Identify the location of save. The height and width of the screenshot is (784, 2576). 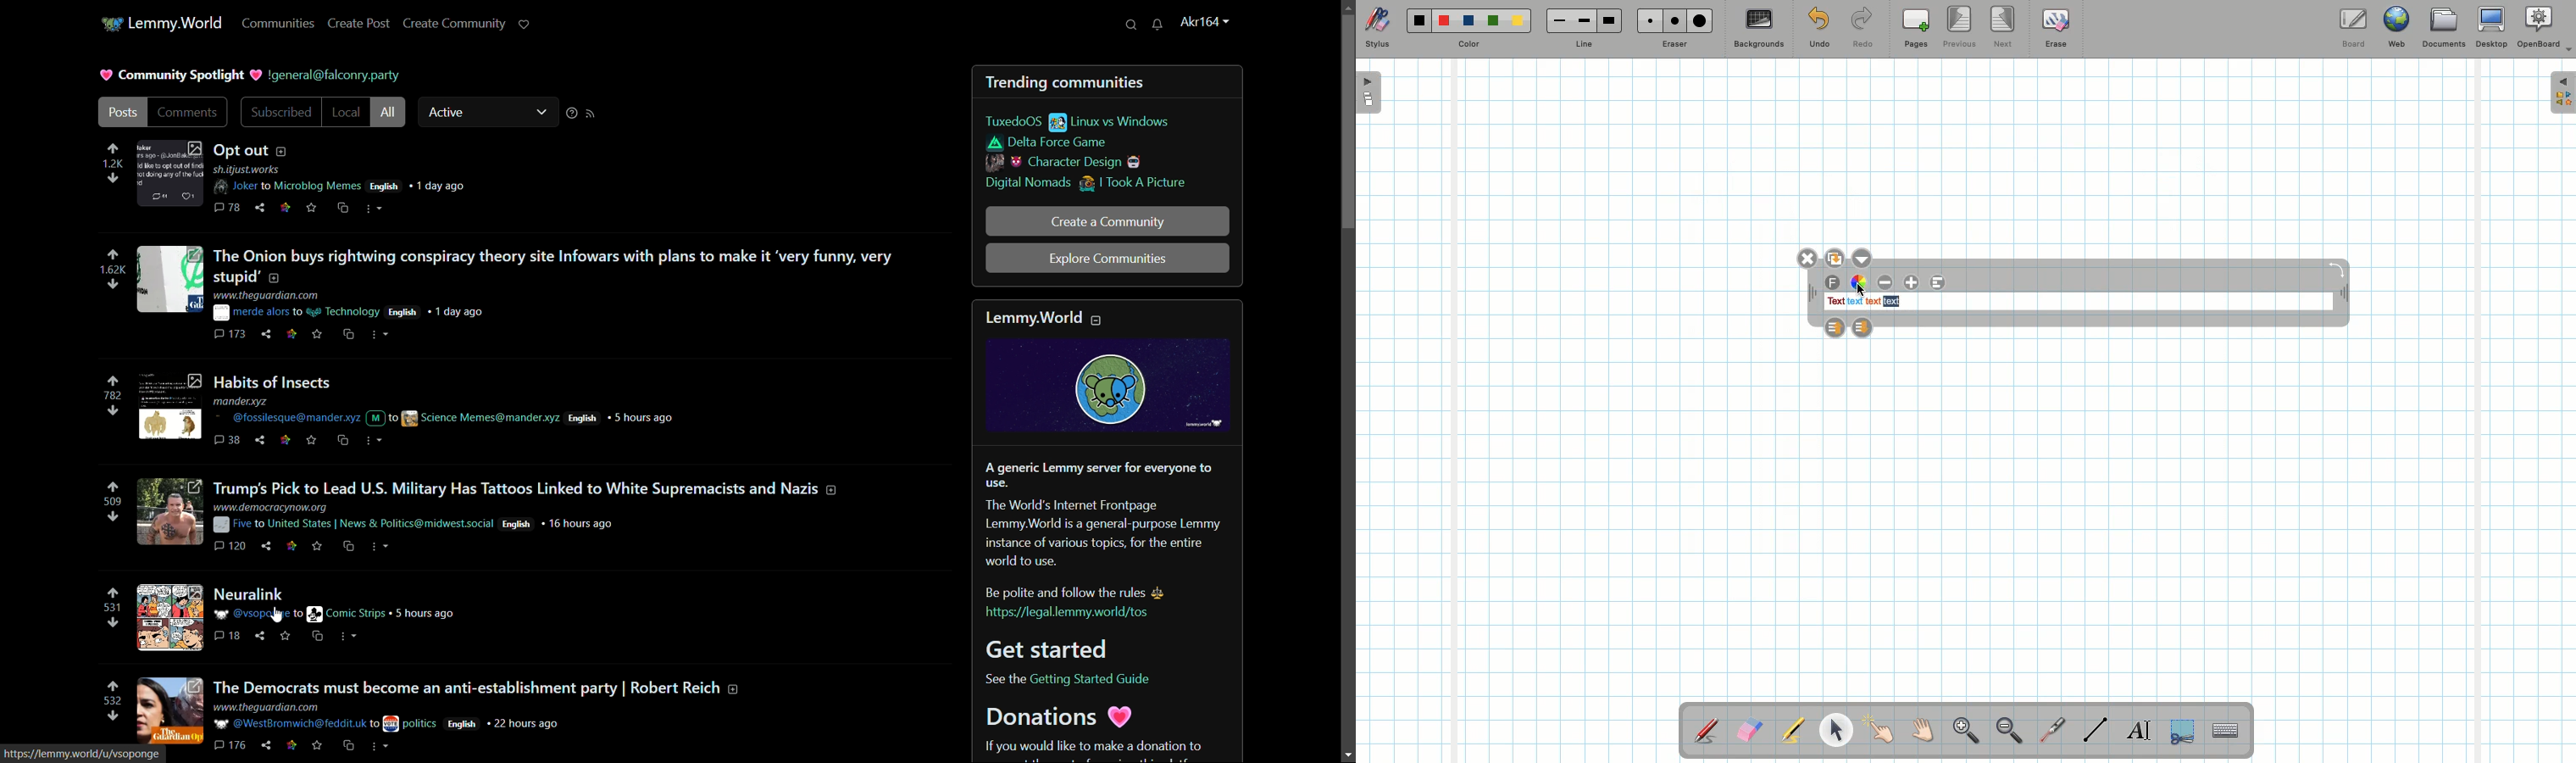
(314, 439).